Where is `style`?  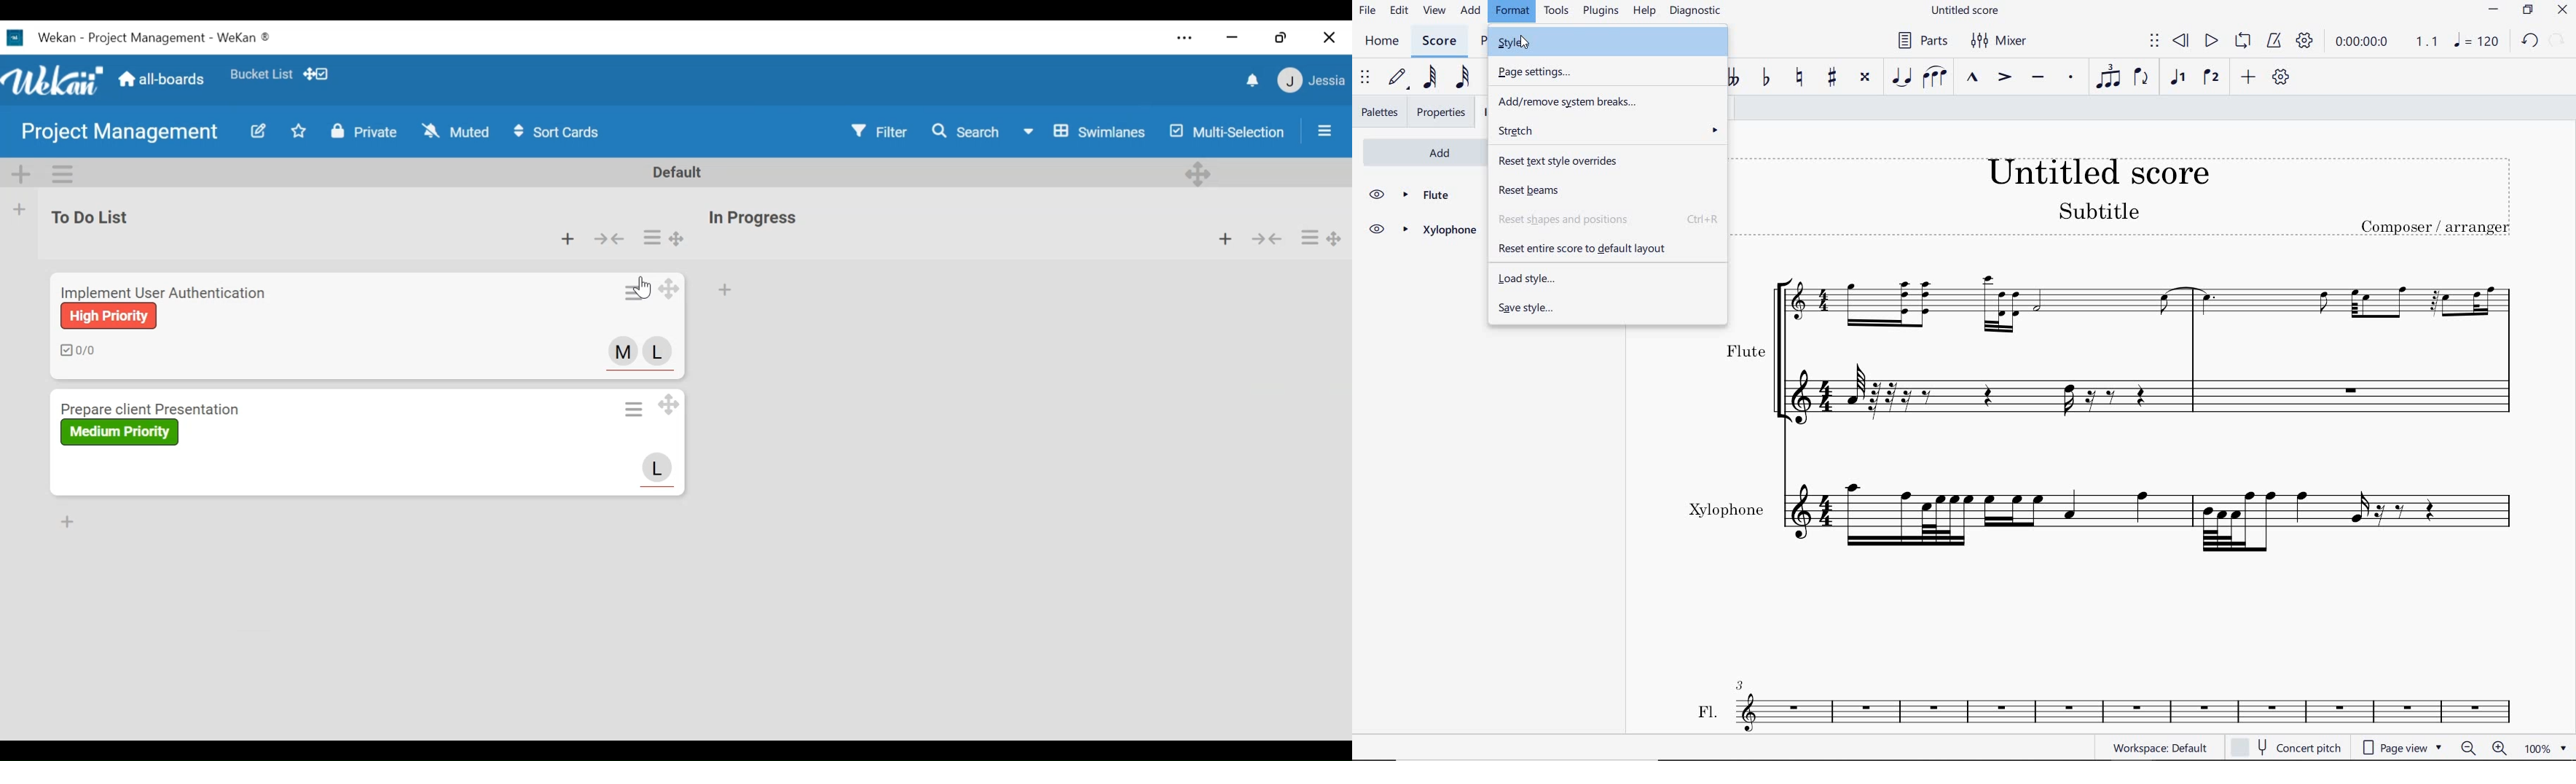 style is located at coordinates (1611, 44).